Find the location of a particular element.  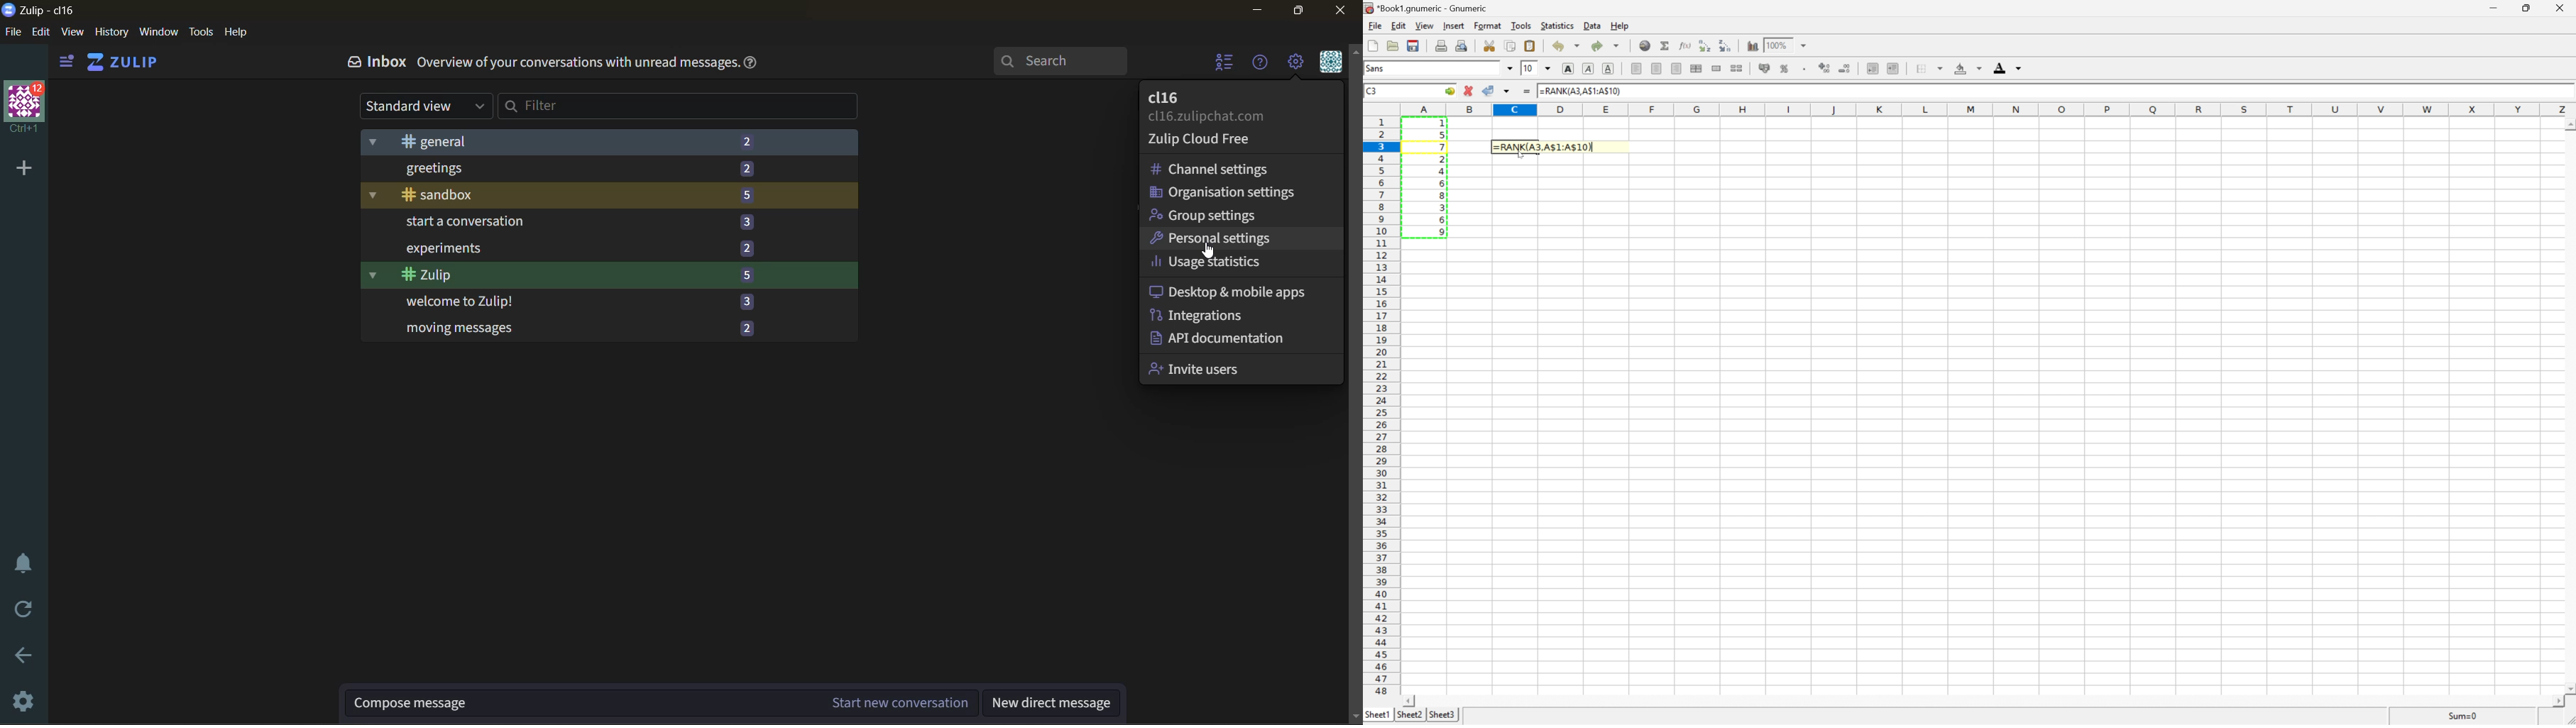

moving messages is located at coordinates (569, 328).